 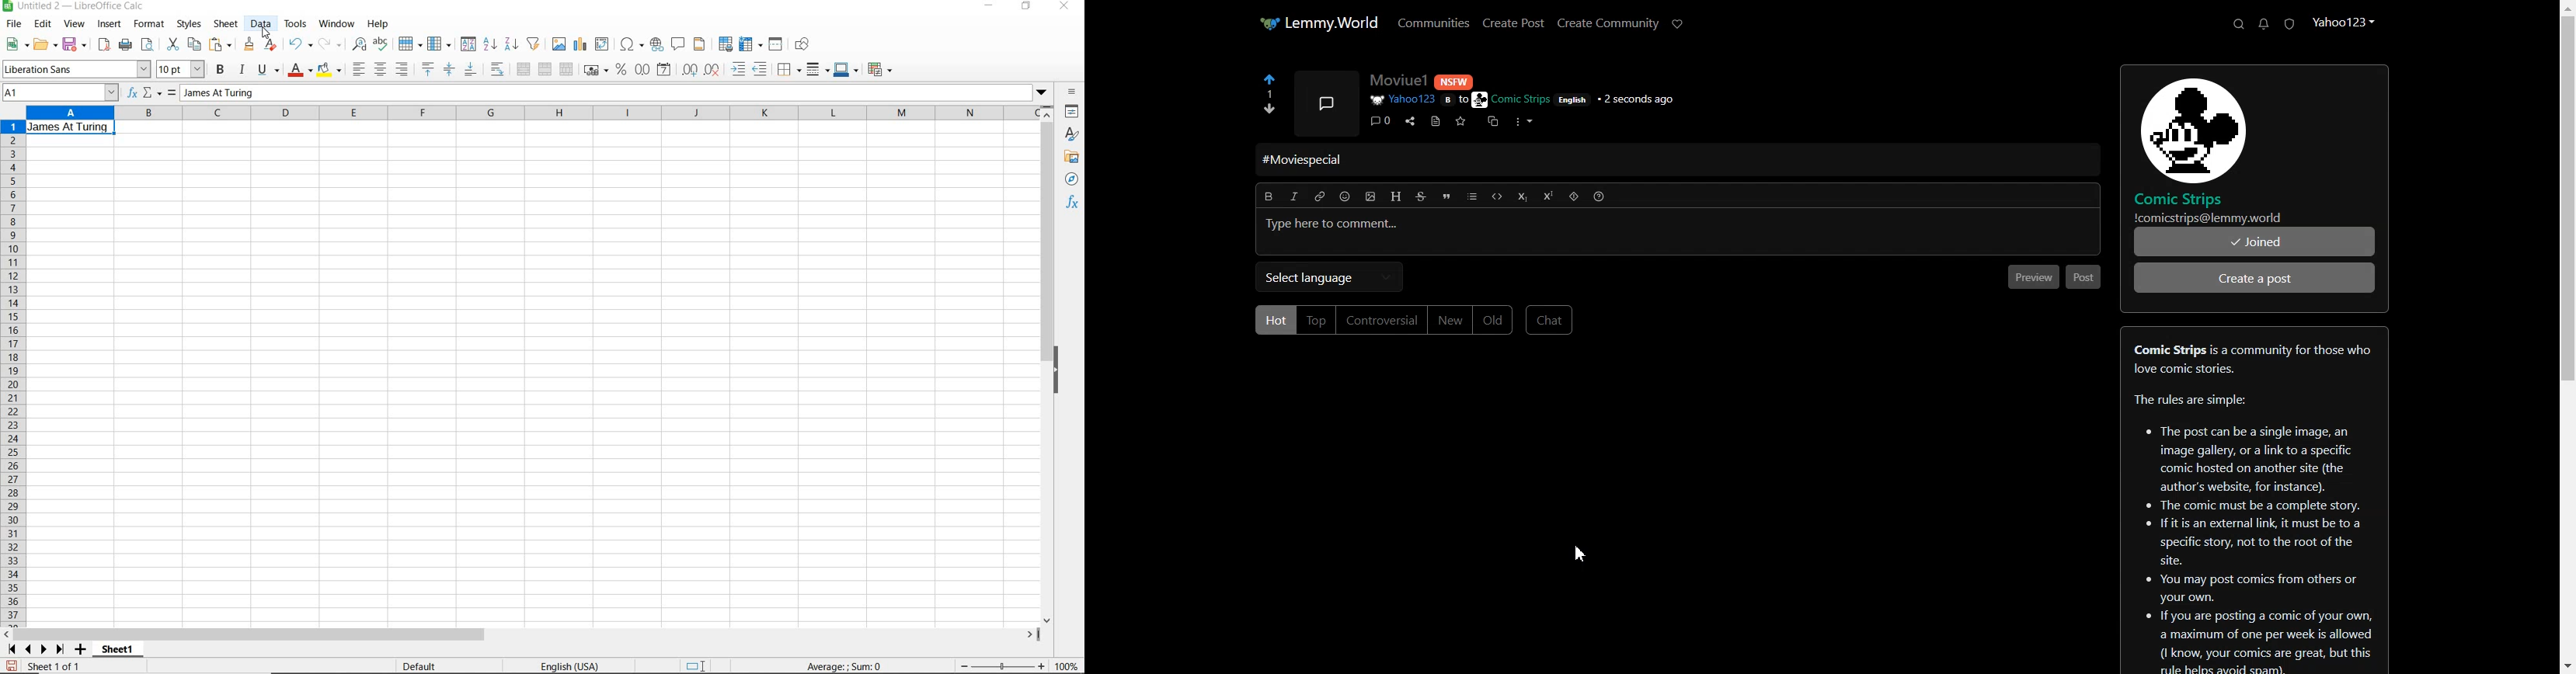 What do you see at coordinates (1580, 554) in the screenshot?
I see `Cursor` at bounding box center [1580, 554].